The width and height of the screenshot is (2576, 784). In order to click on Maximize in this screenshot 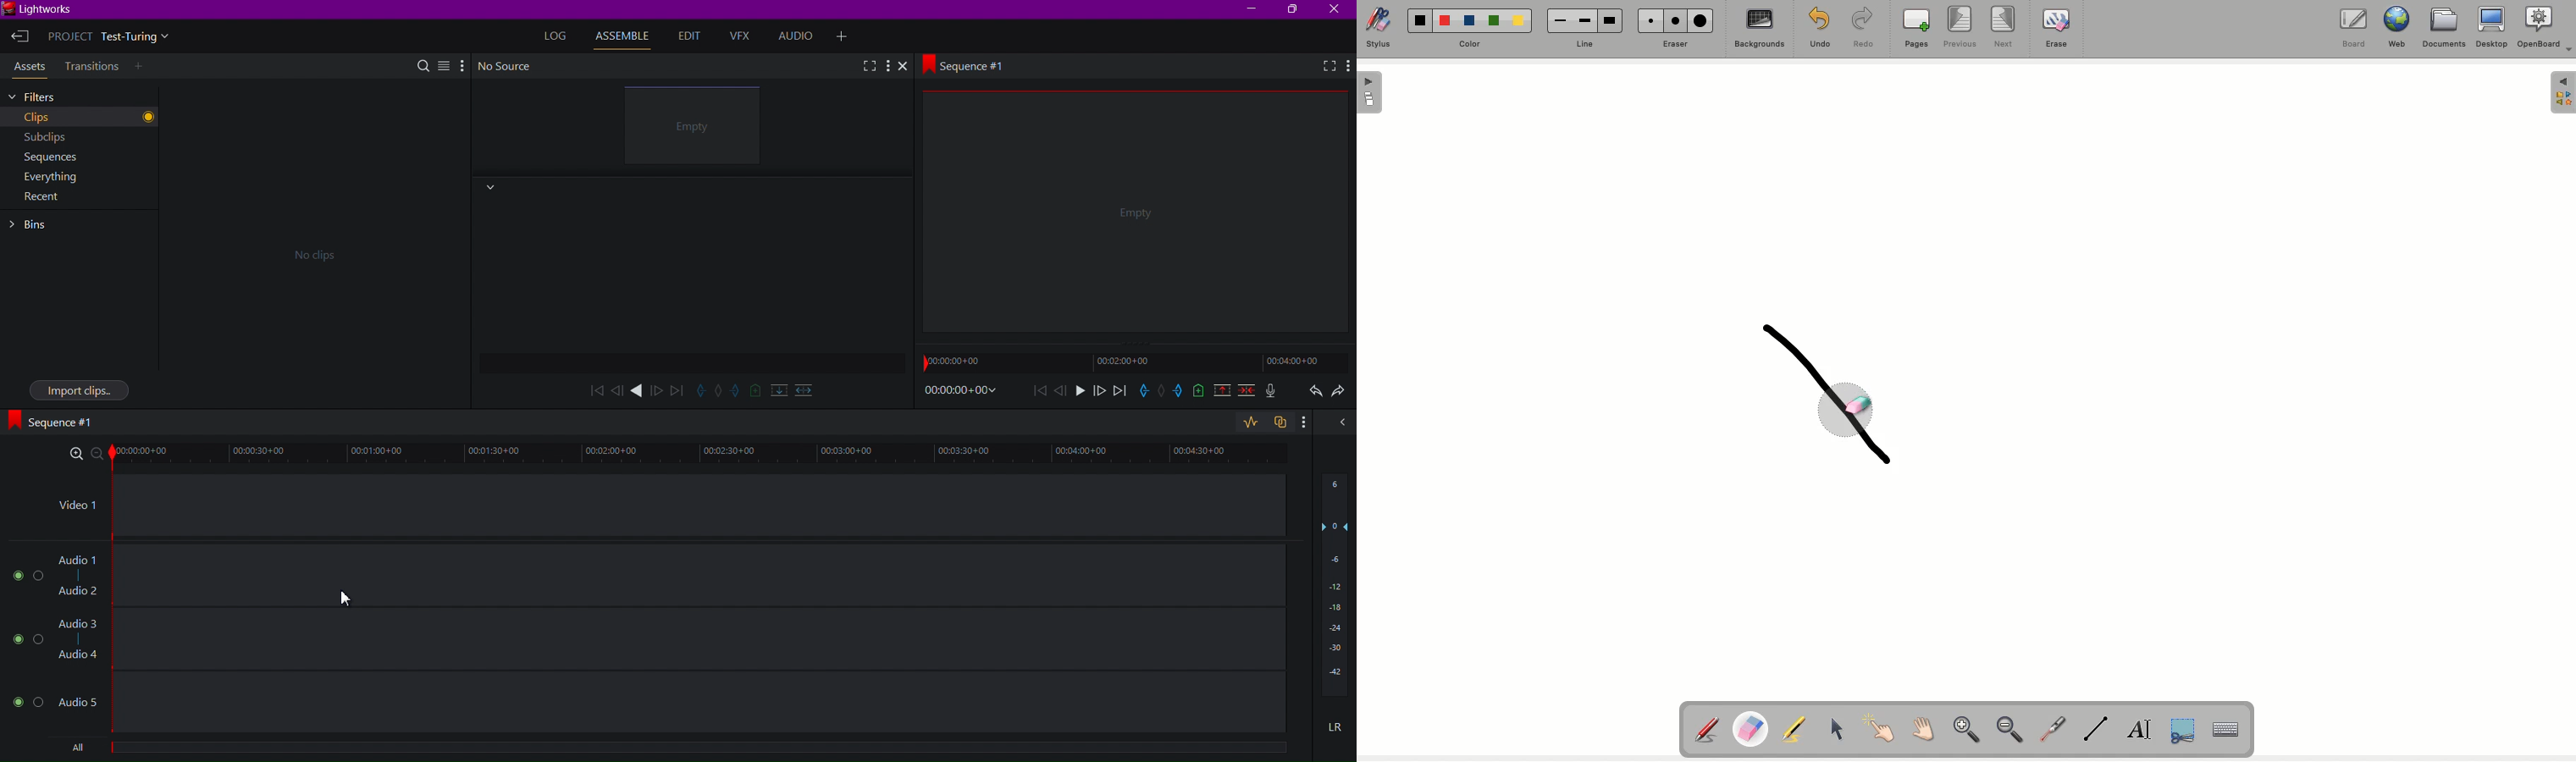, I will do `click(1296, 10)`.